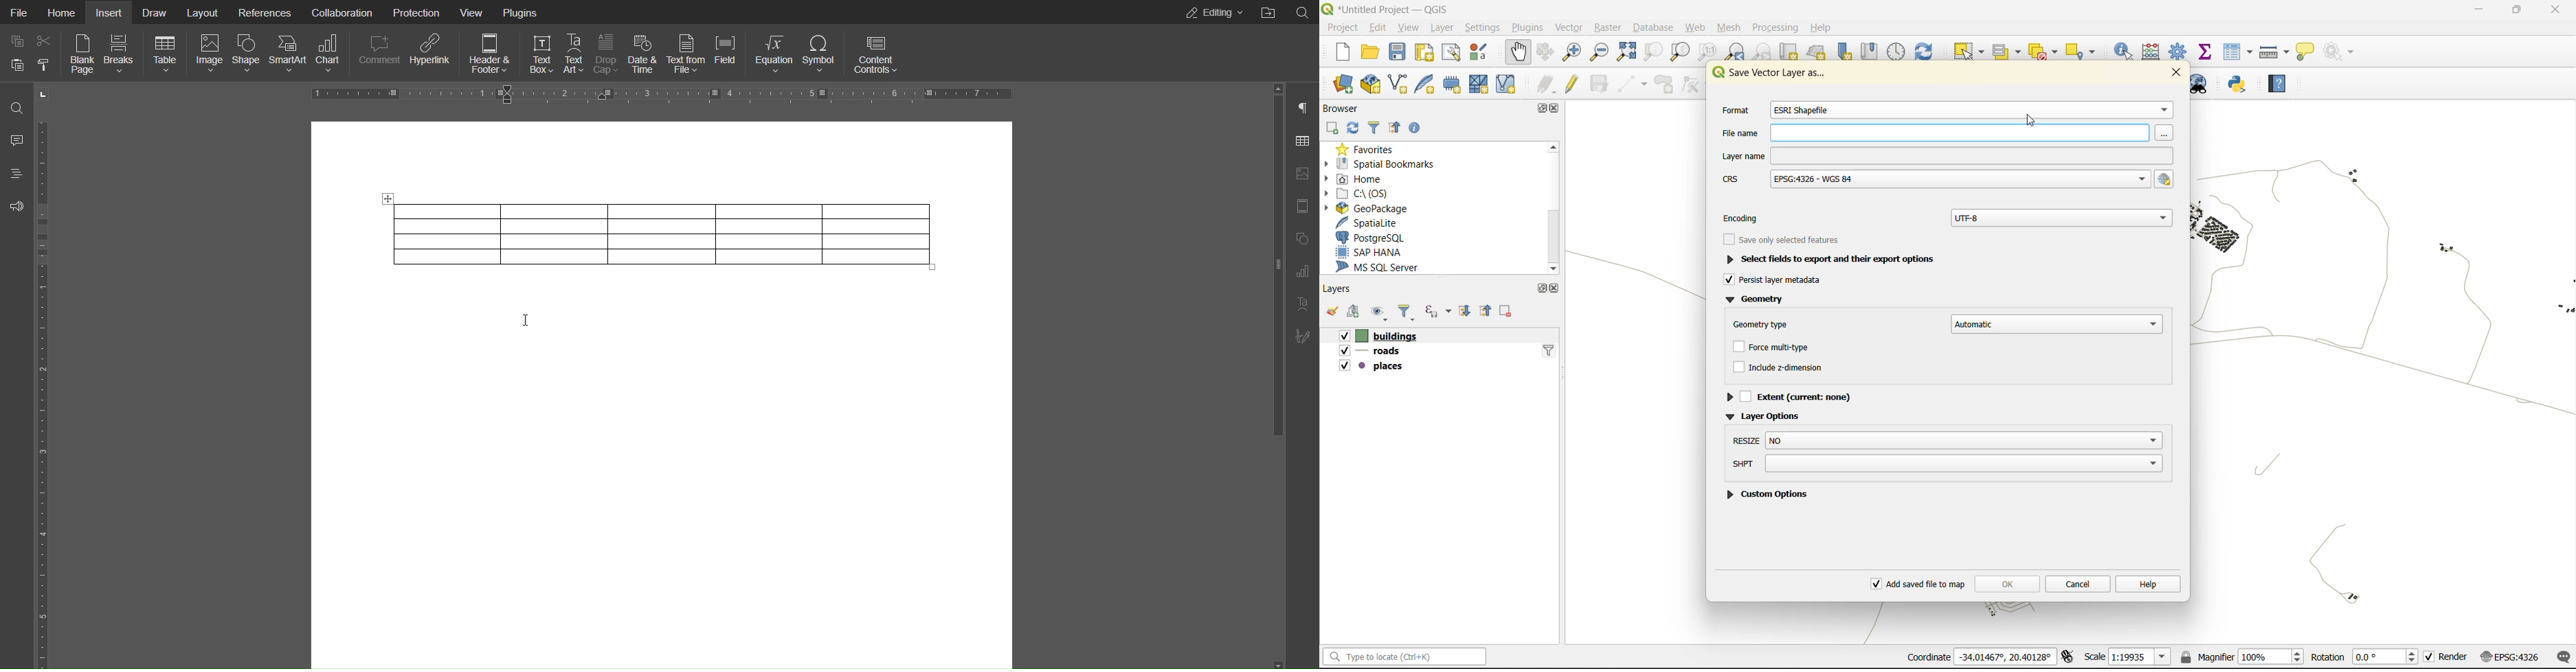  What do you see at coordinates (2365, 657) in the screenshot?
I see `rotation` at bounding box center [2365, 657].